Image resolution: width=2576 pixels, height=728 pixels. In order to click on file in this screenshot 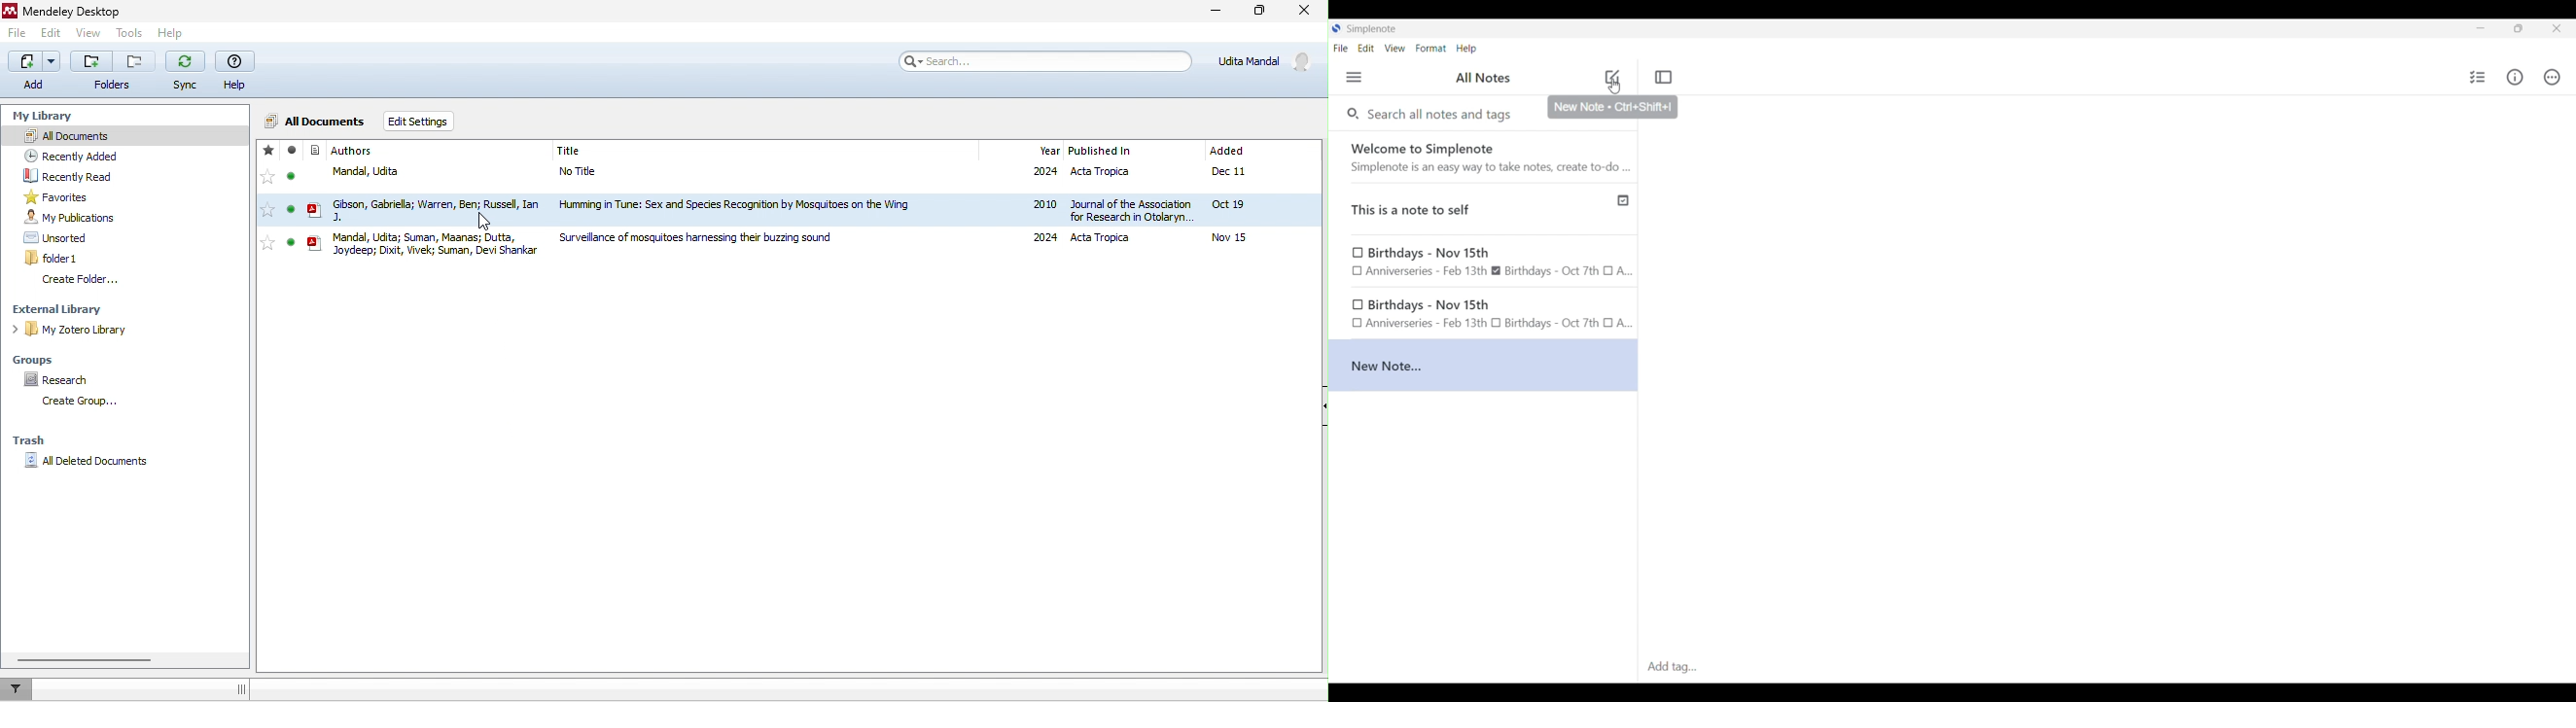, I will do `click(823, 209)`.